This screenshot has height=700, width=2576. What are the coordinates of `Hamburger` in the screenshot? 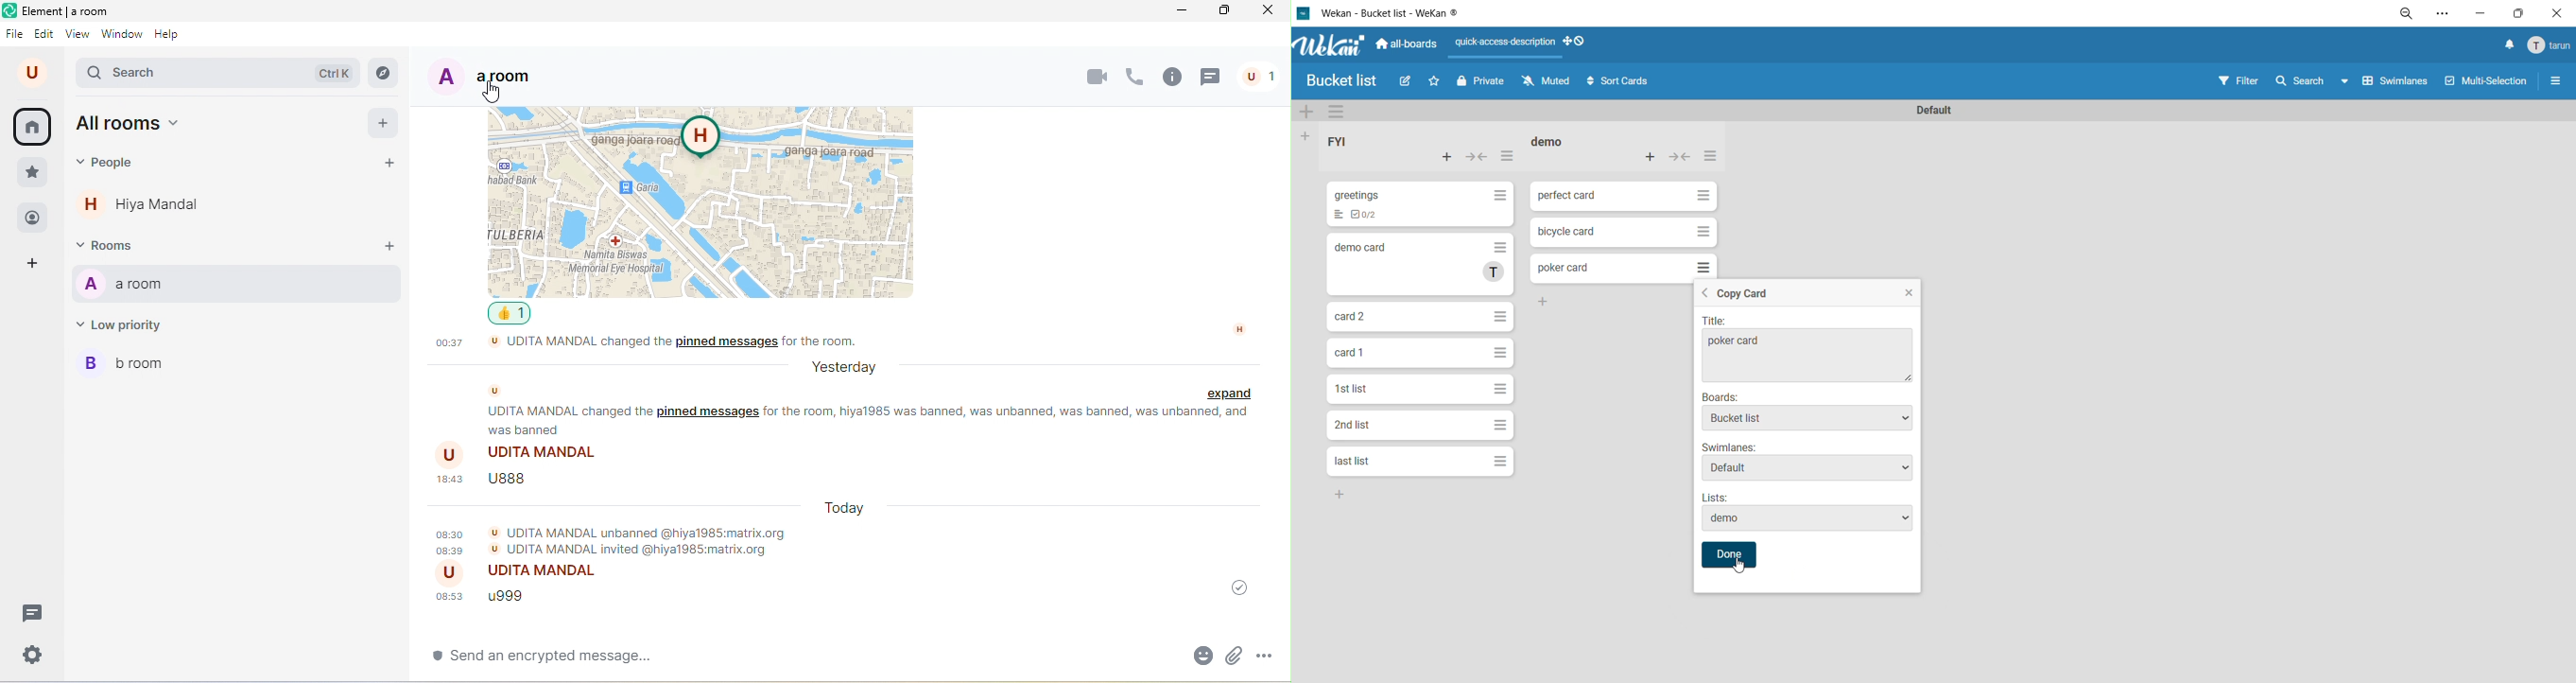 It's located at (1499, 462).